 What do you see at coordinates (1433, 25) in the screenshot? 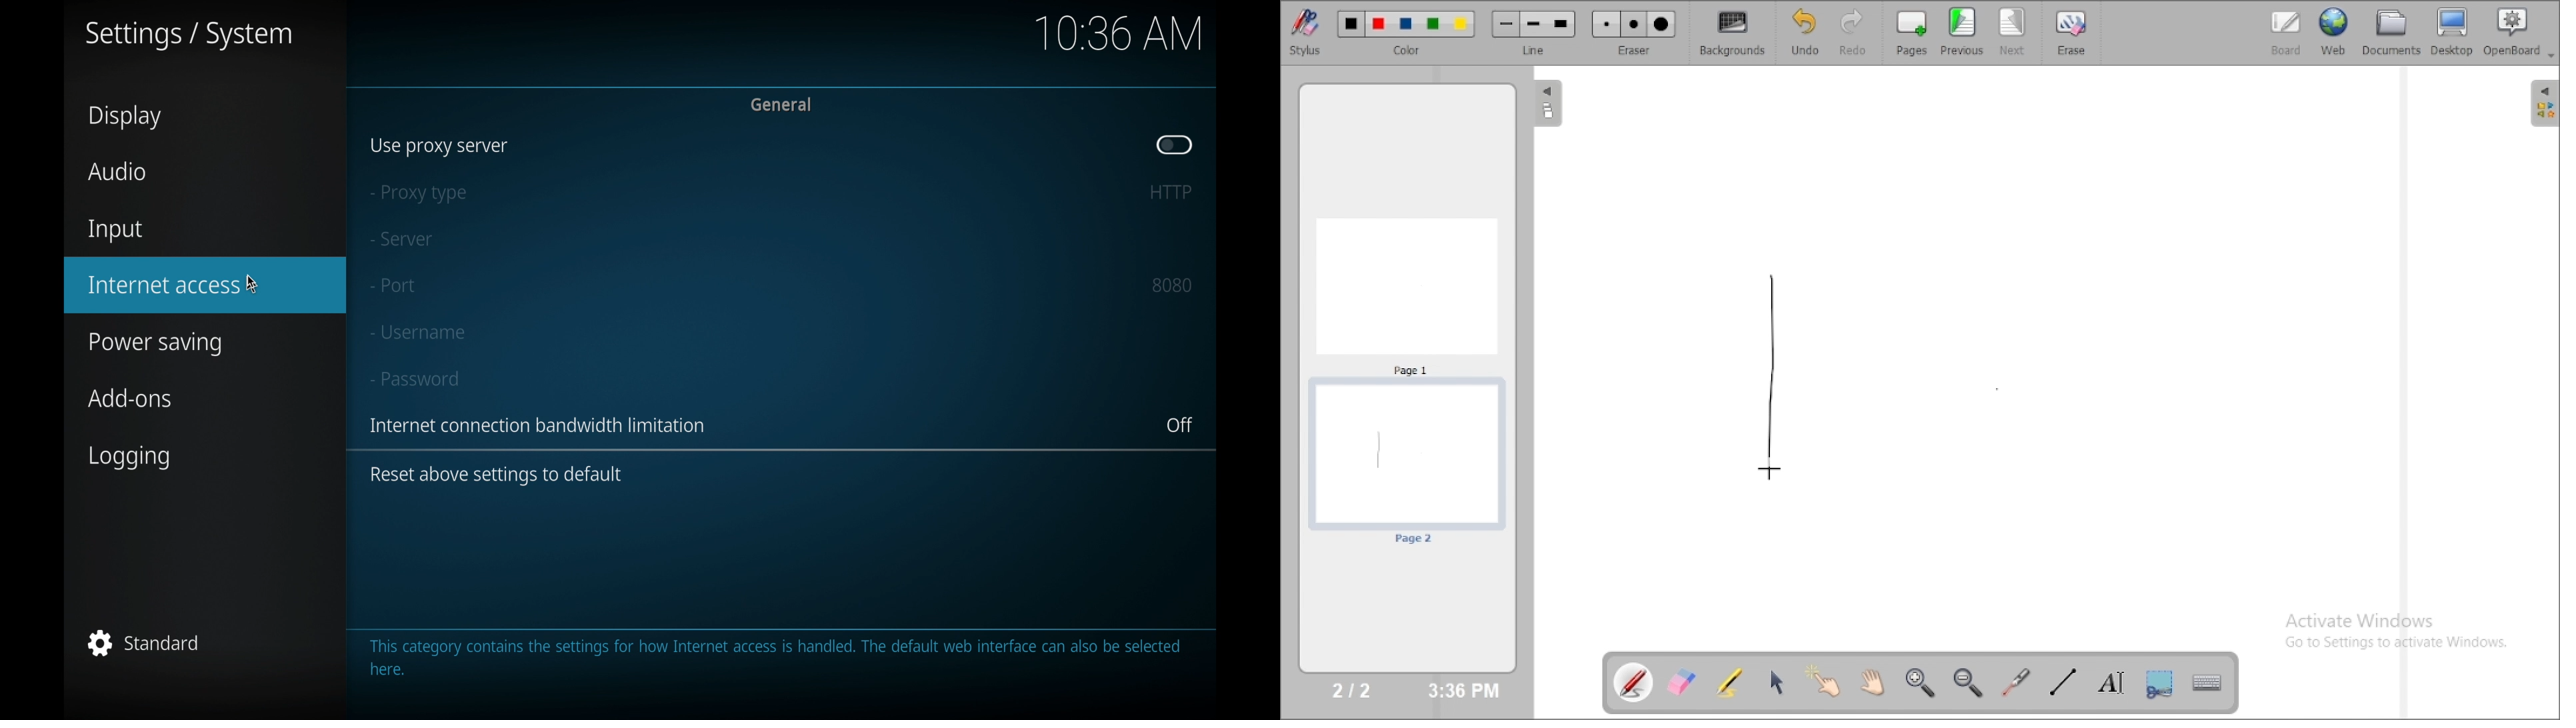
I see `Color 4` at bounding box center [1433, 25].